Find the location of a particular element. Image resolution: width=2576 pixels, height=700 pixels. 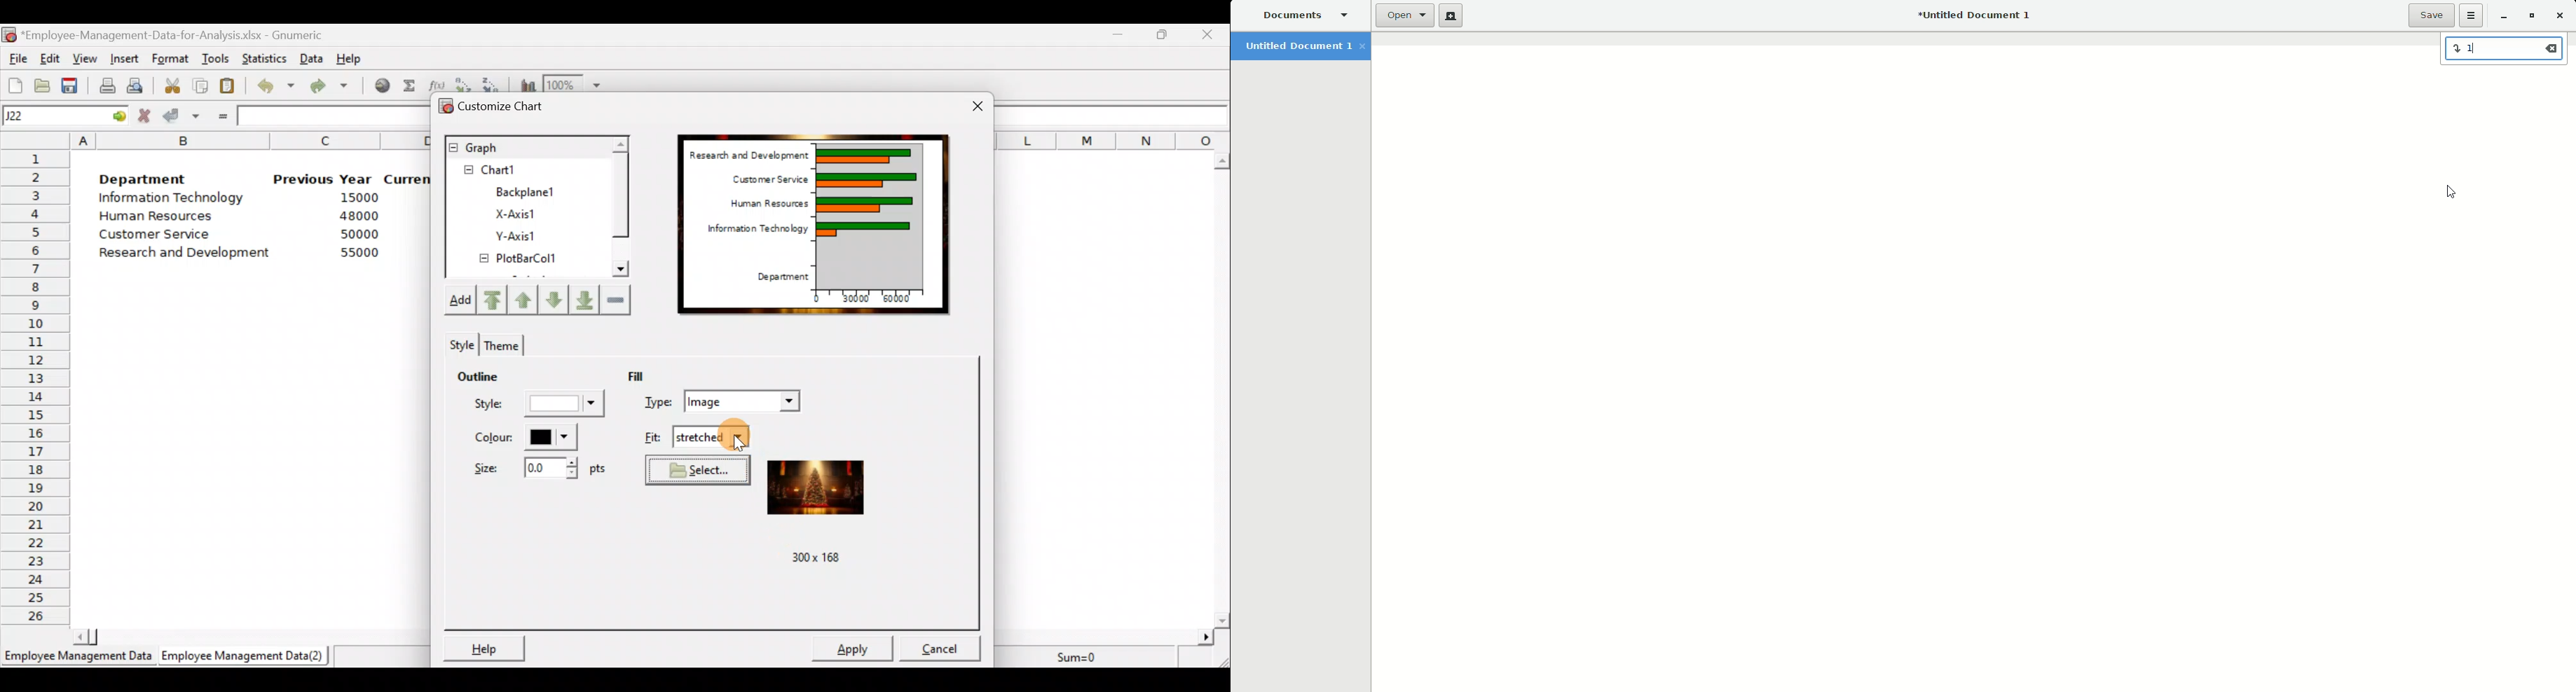

Cell name J22 is located at coordinates (49, 116).